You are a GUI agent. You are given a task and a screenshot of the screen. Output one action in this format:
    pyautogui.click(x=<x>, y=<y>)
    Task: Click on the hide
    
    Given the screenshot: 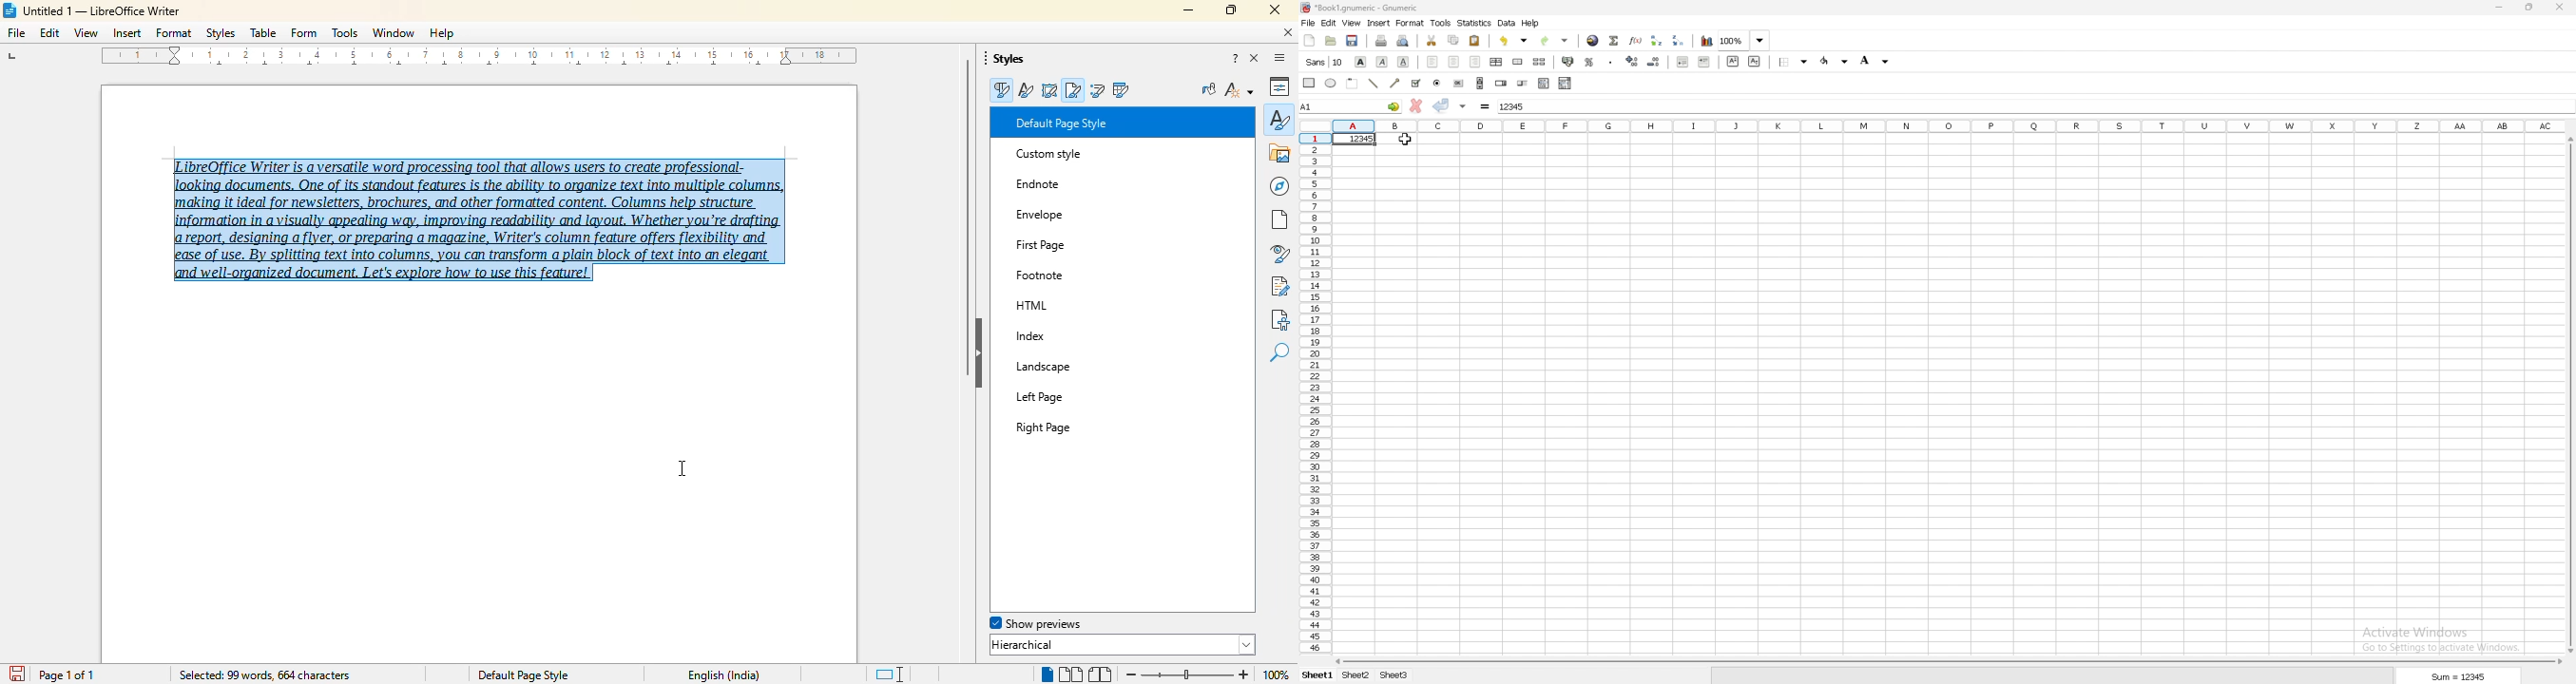 What is the action you would take?
    pyautogui.click(x=980, y=352)
    